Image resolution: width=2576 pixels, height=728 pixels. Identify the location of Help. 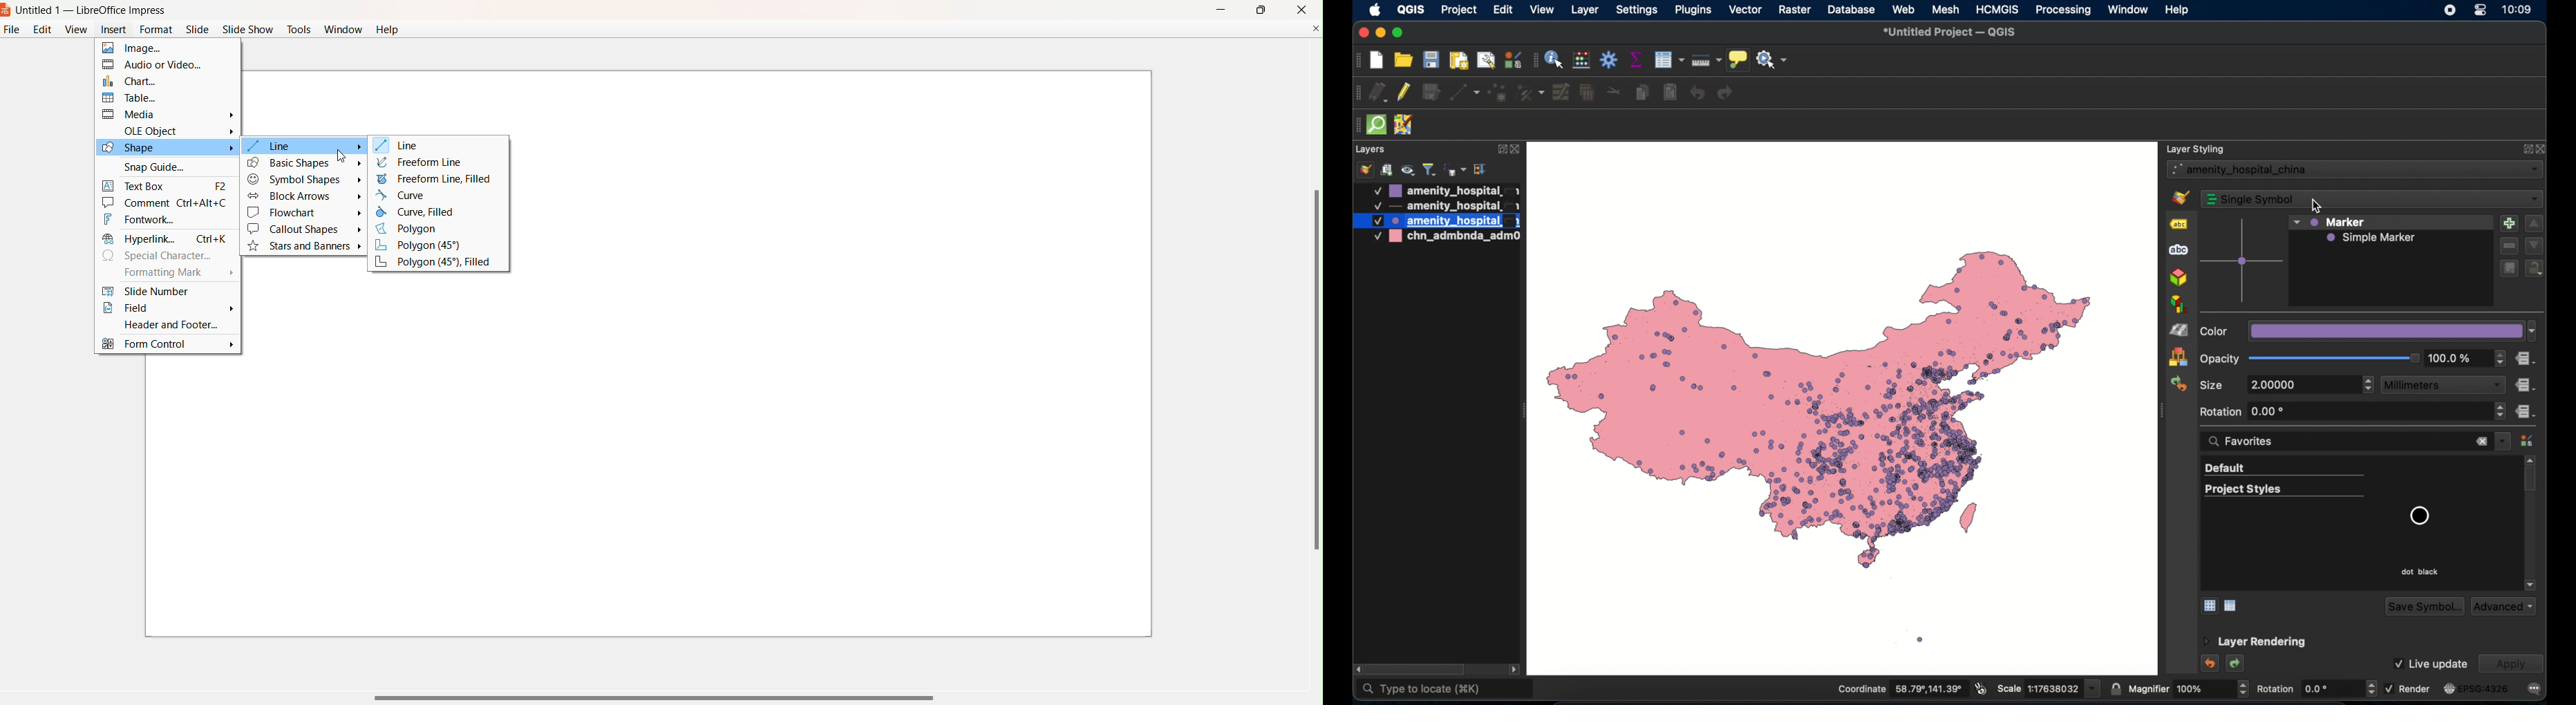
(388, 30).